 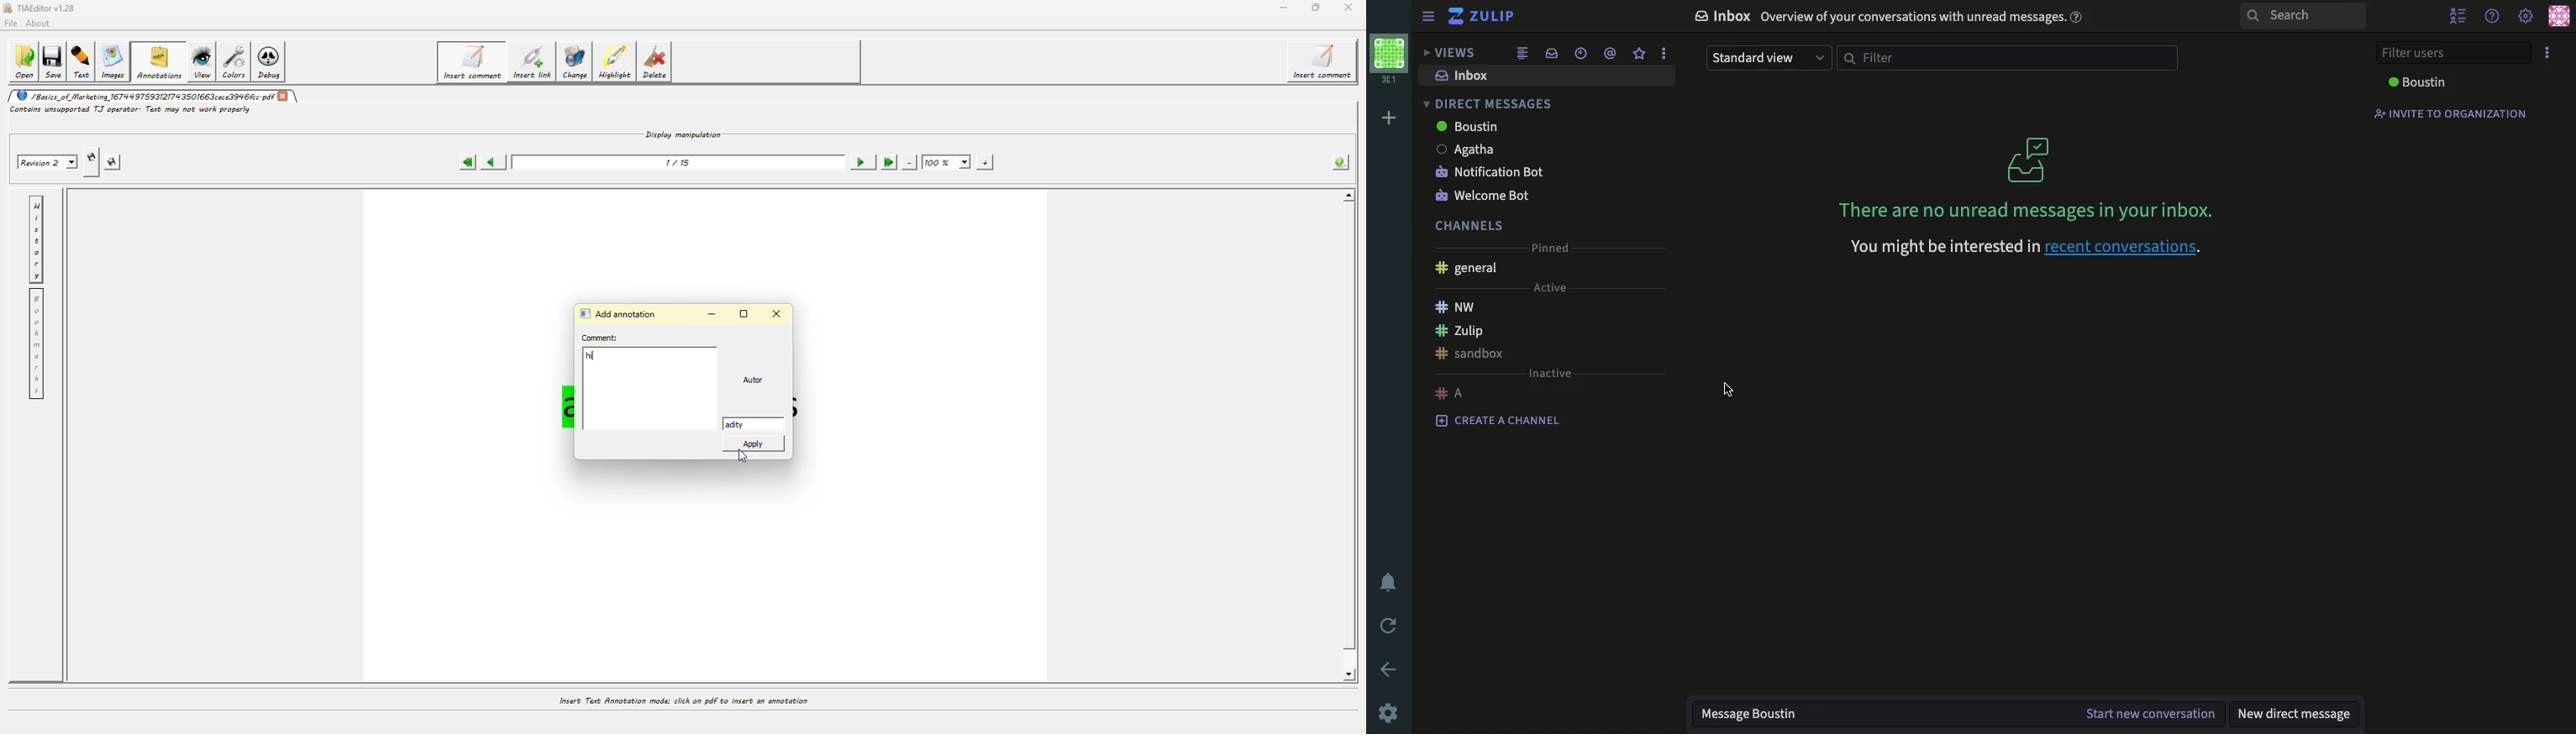 I want to click on general, so click(x=1469, y=269).